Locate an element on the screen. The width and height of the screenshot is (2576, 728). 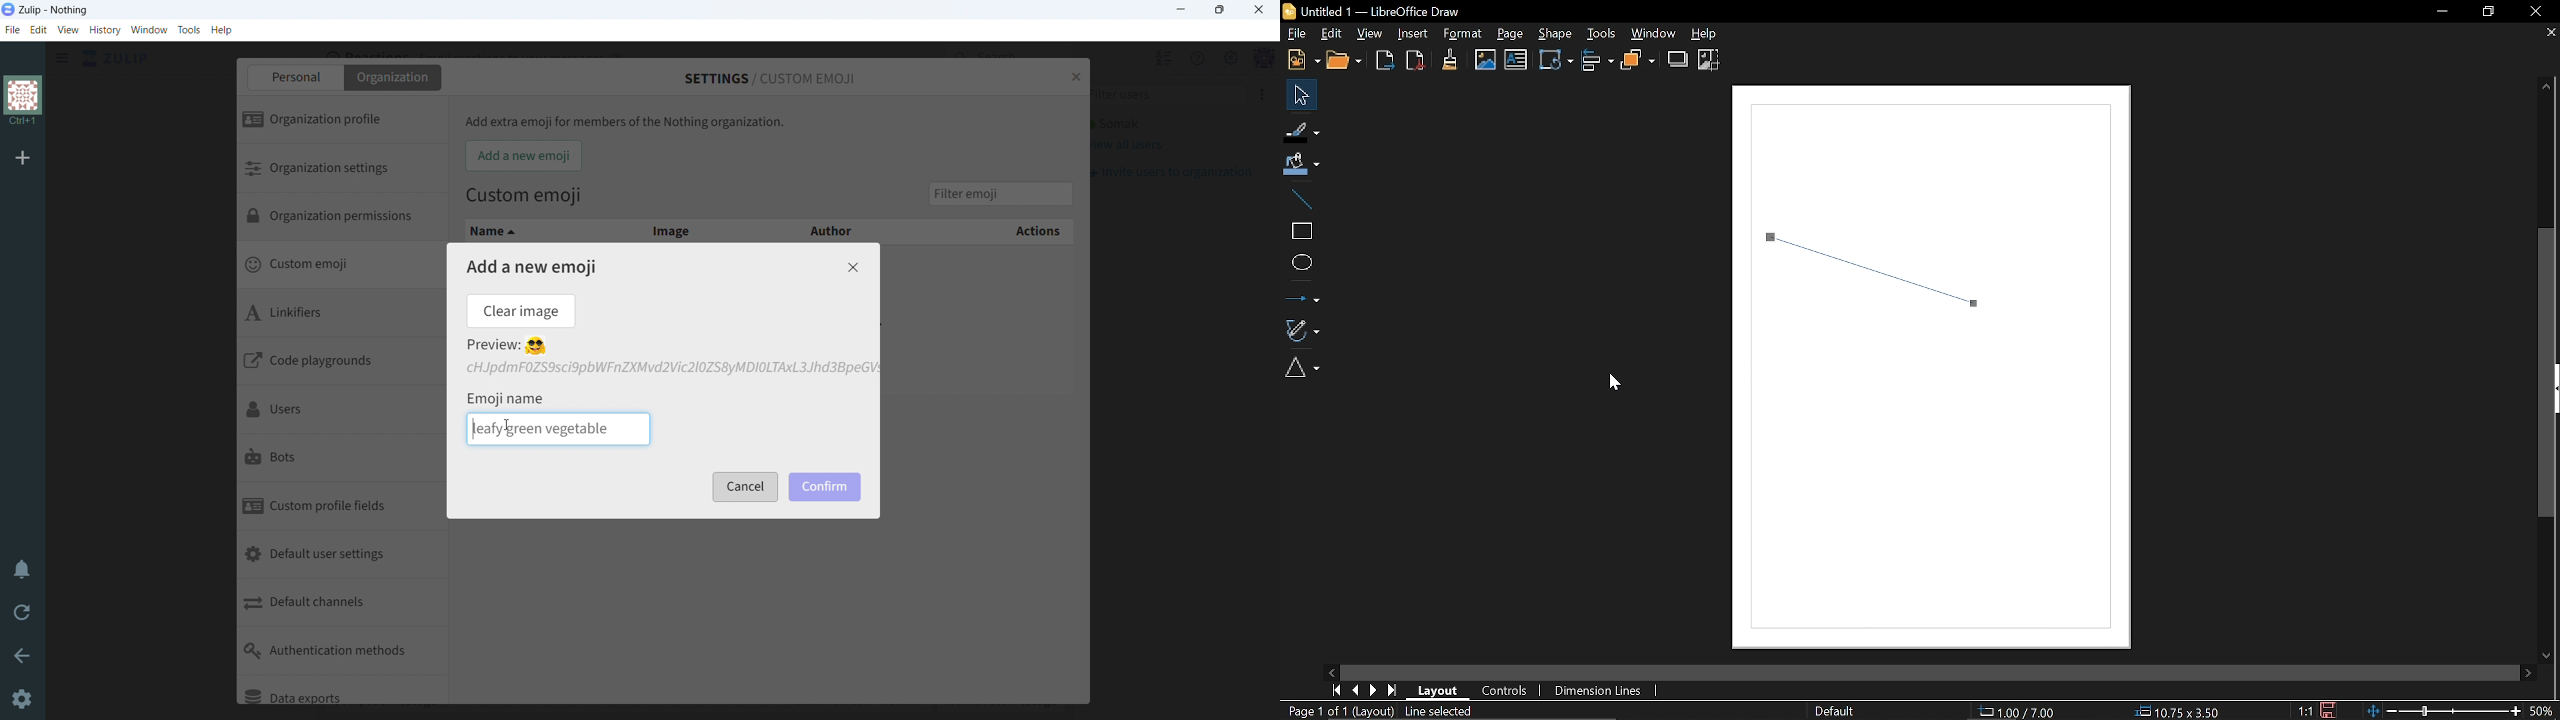
image is located at coordinates (670, 229).